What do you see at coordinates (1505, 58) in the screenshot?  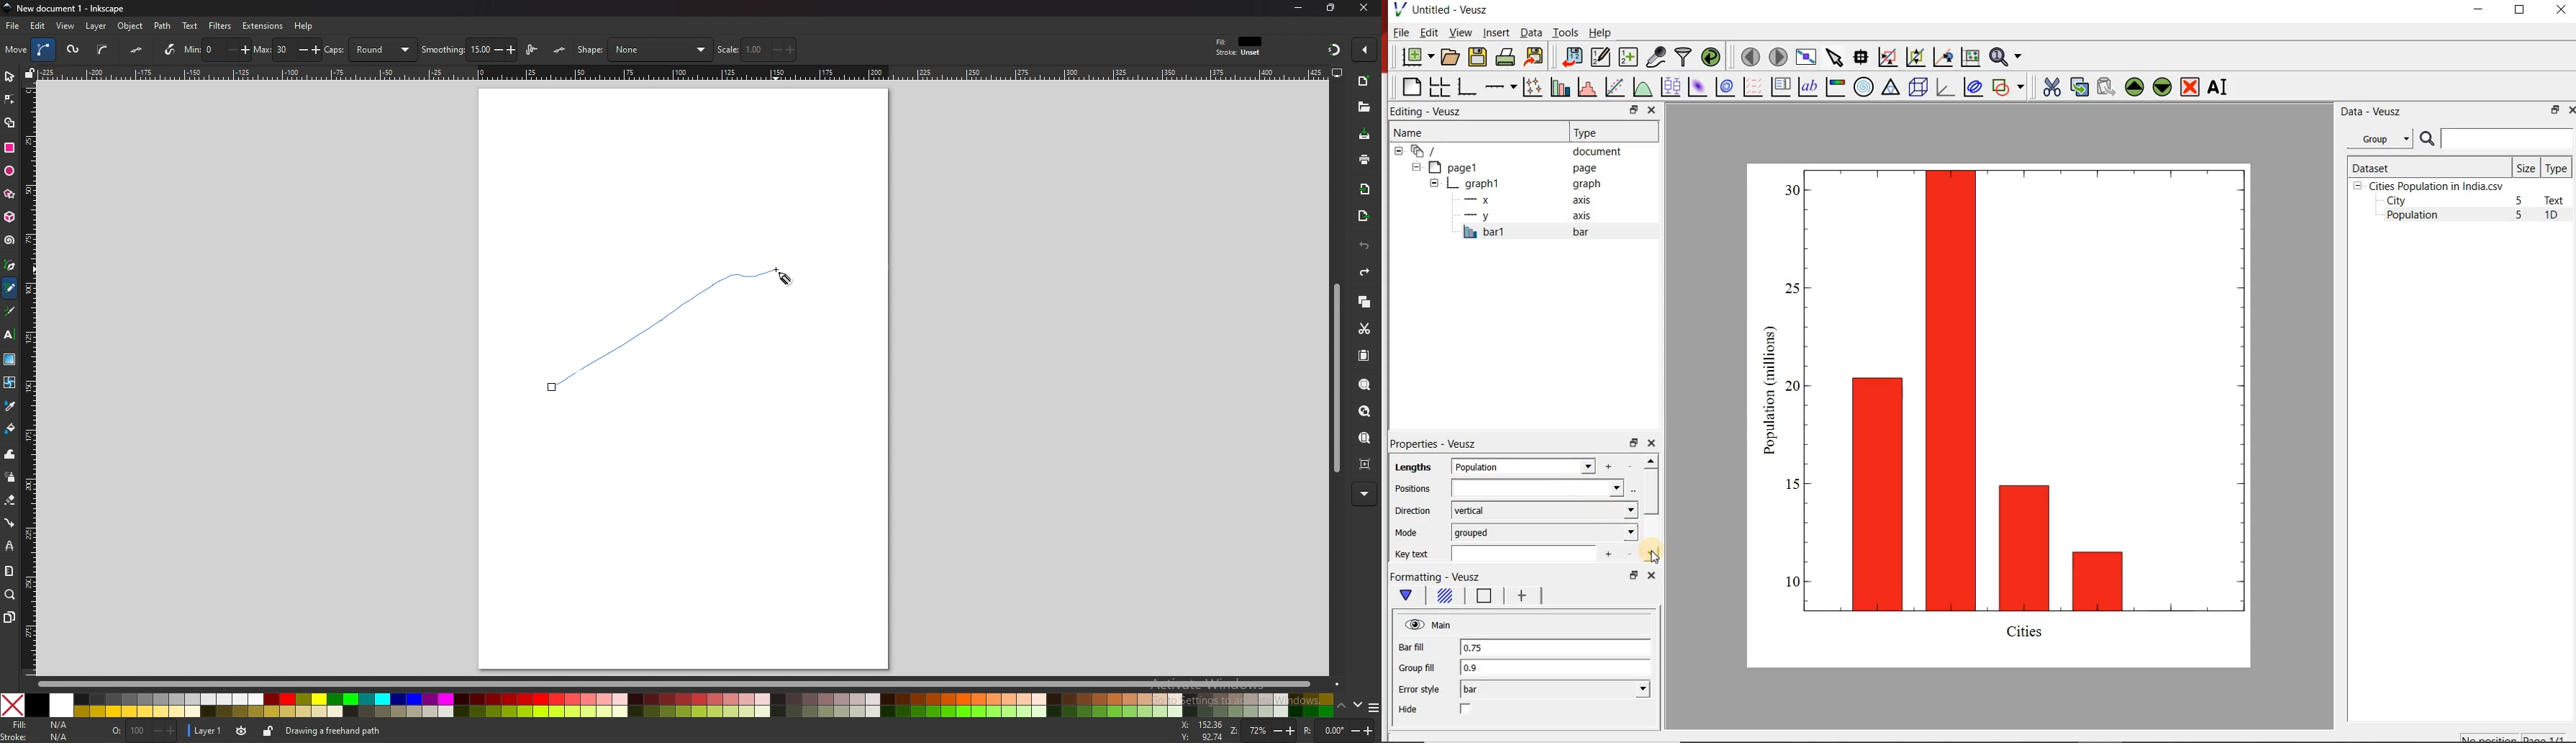 I see `print the document` at bounding box center [1505, 58].